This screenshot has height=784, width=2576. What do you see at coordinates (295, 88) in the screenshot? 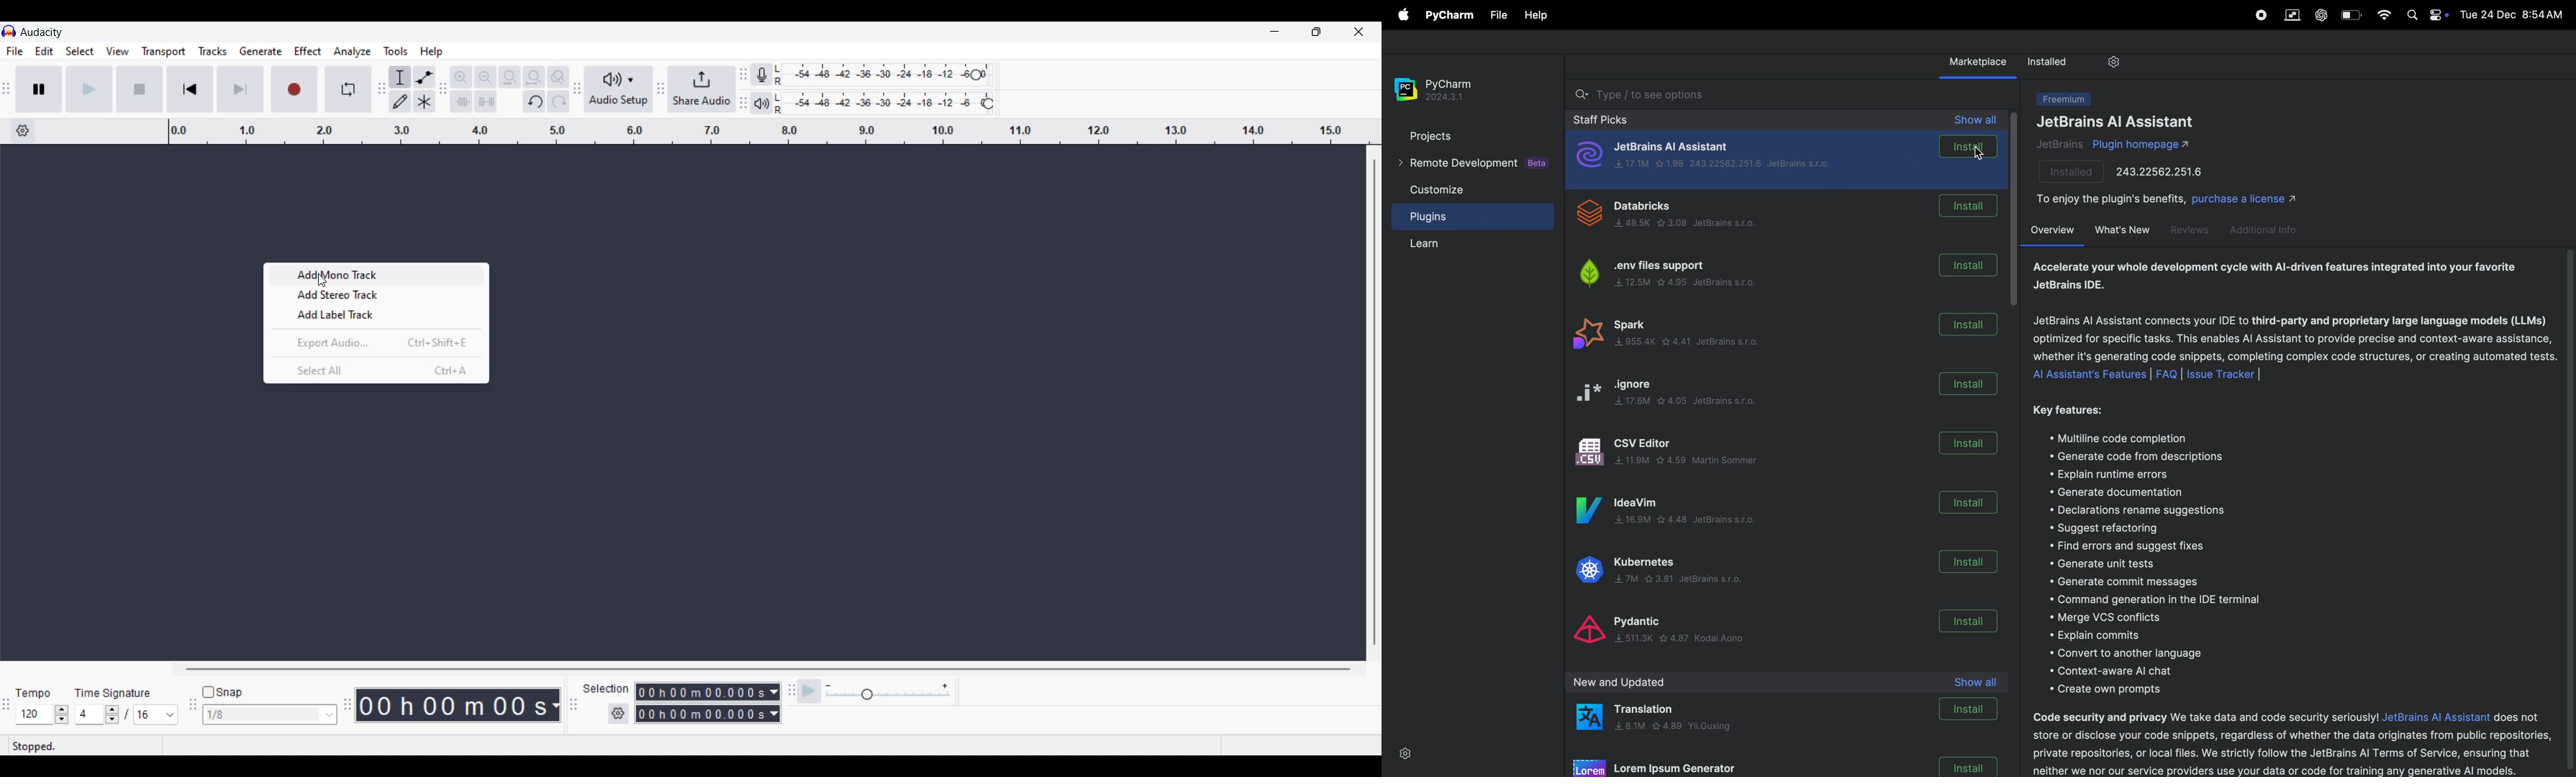
I see `Record/Record new track` at bounding box center [295, 88].